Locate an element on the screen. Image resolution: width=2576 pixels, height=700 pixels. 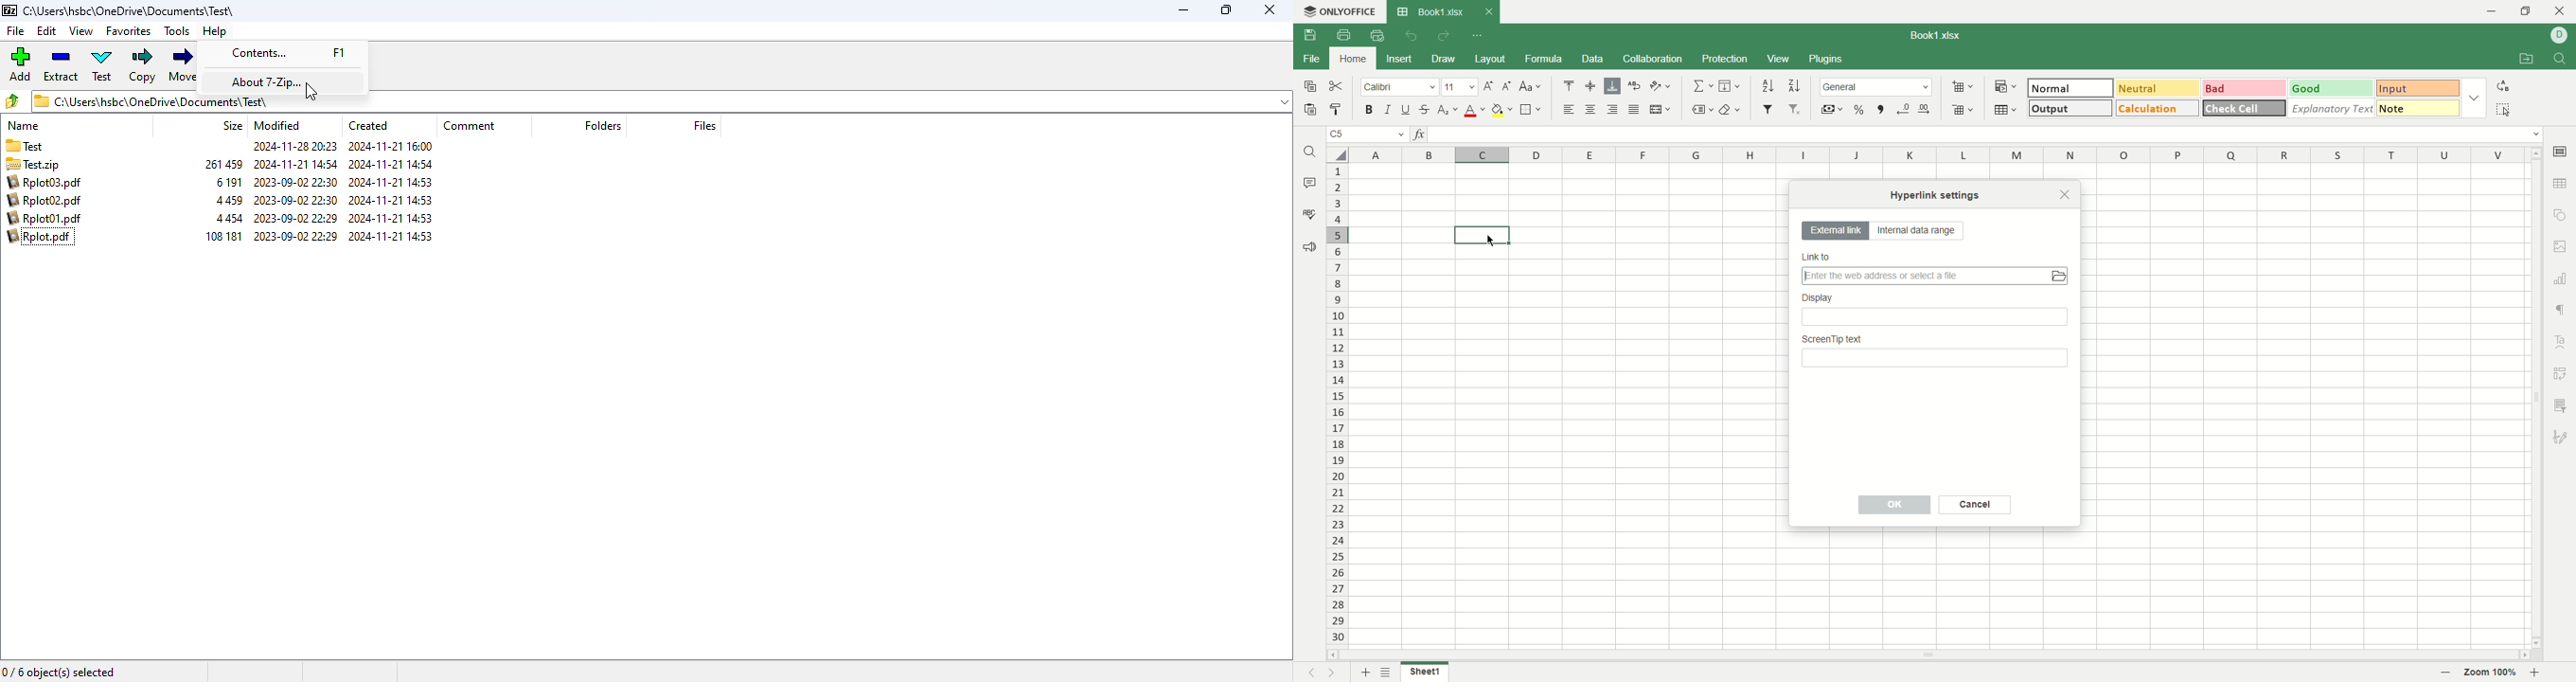
sheet list is located at coordinates (1388, 671).